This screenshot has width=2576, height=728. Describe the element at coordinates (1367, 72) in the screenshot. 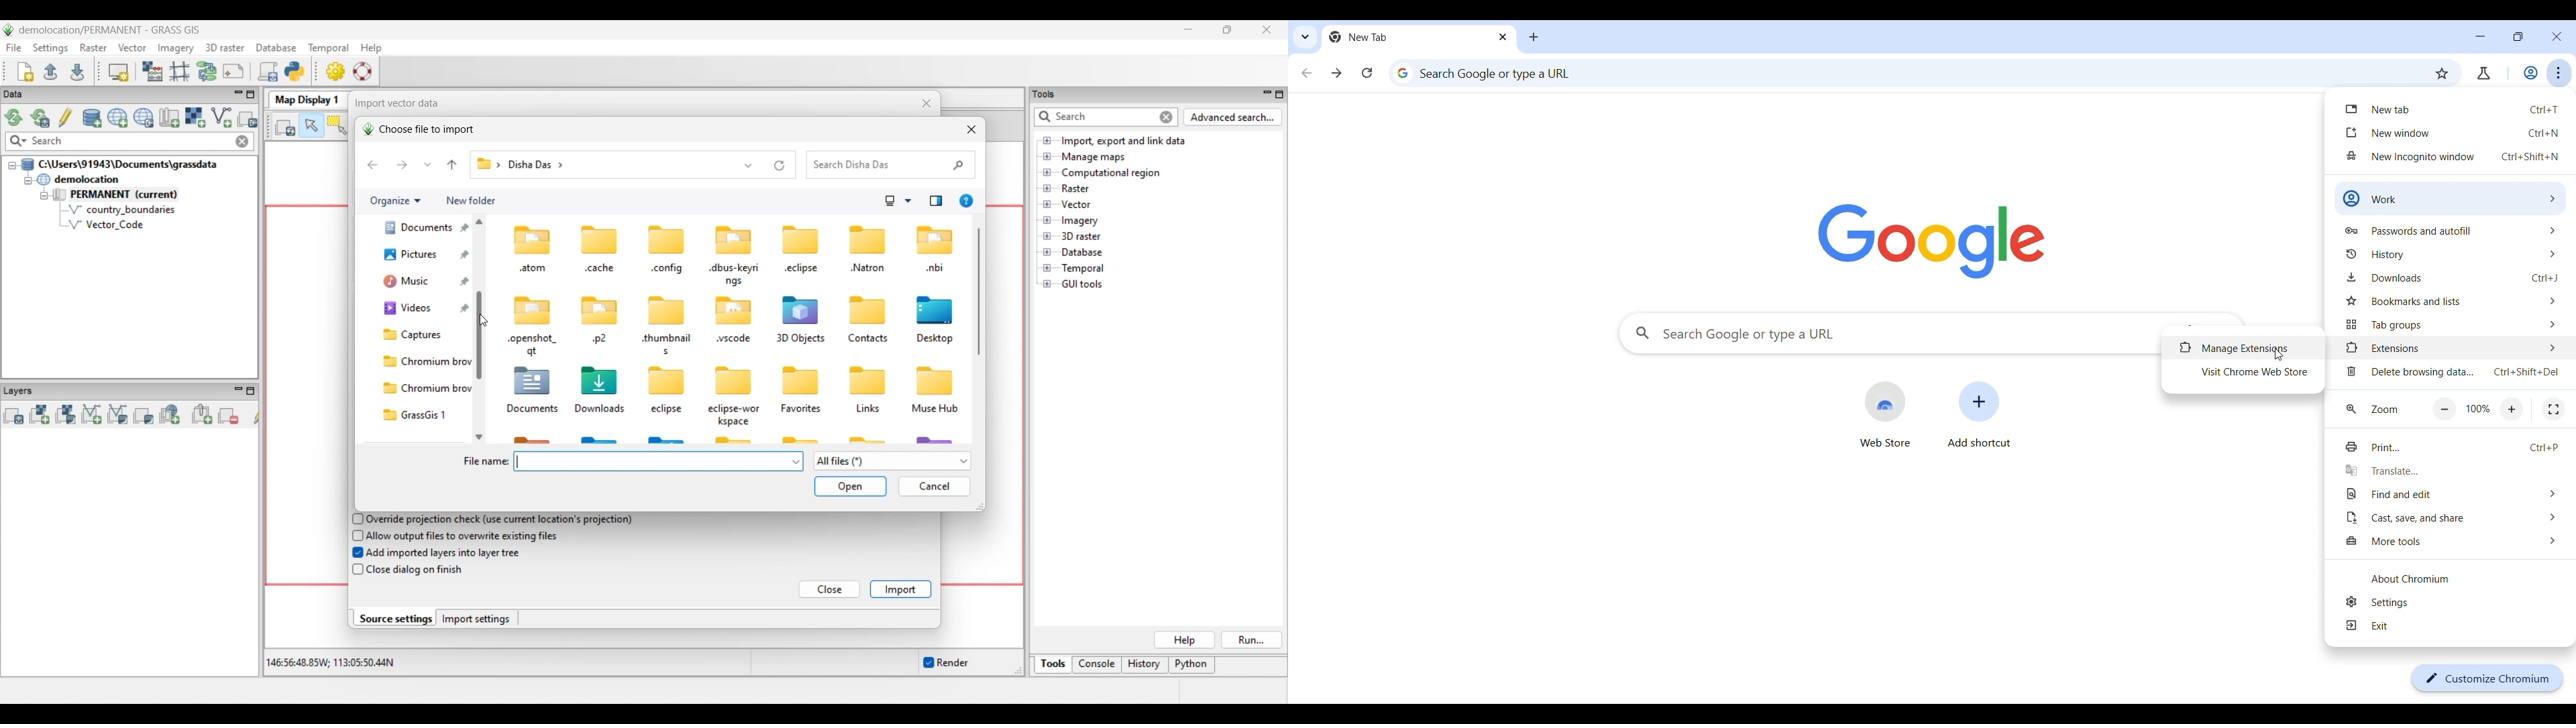

I see `Reload page` at that location.